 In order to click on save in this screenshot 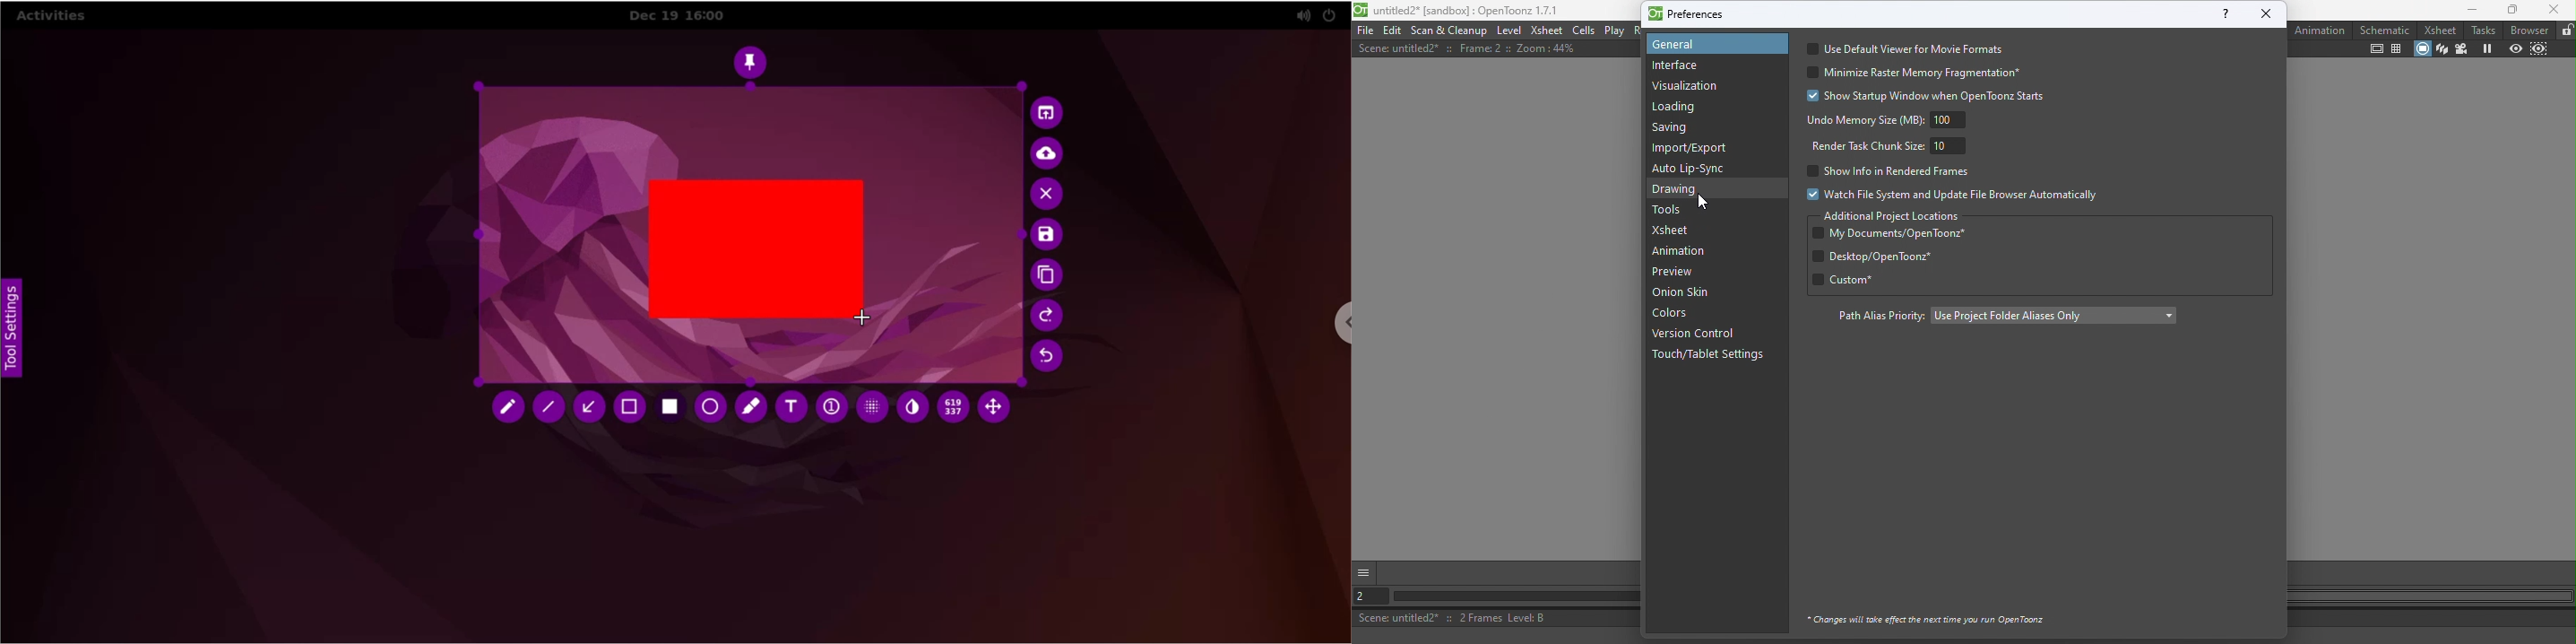, I will do `click(1043, 236)`.